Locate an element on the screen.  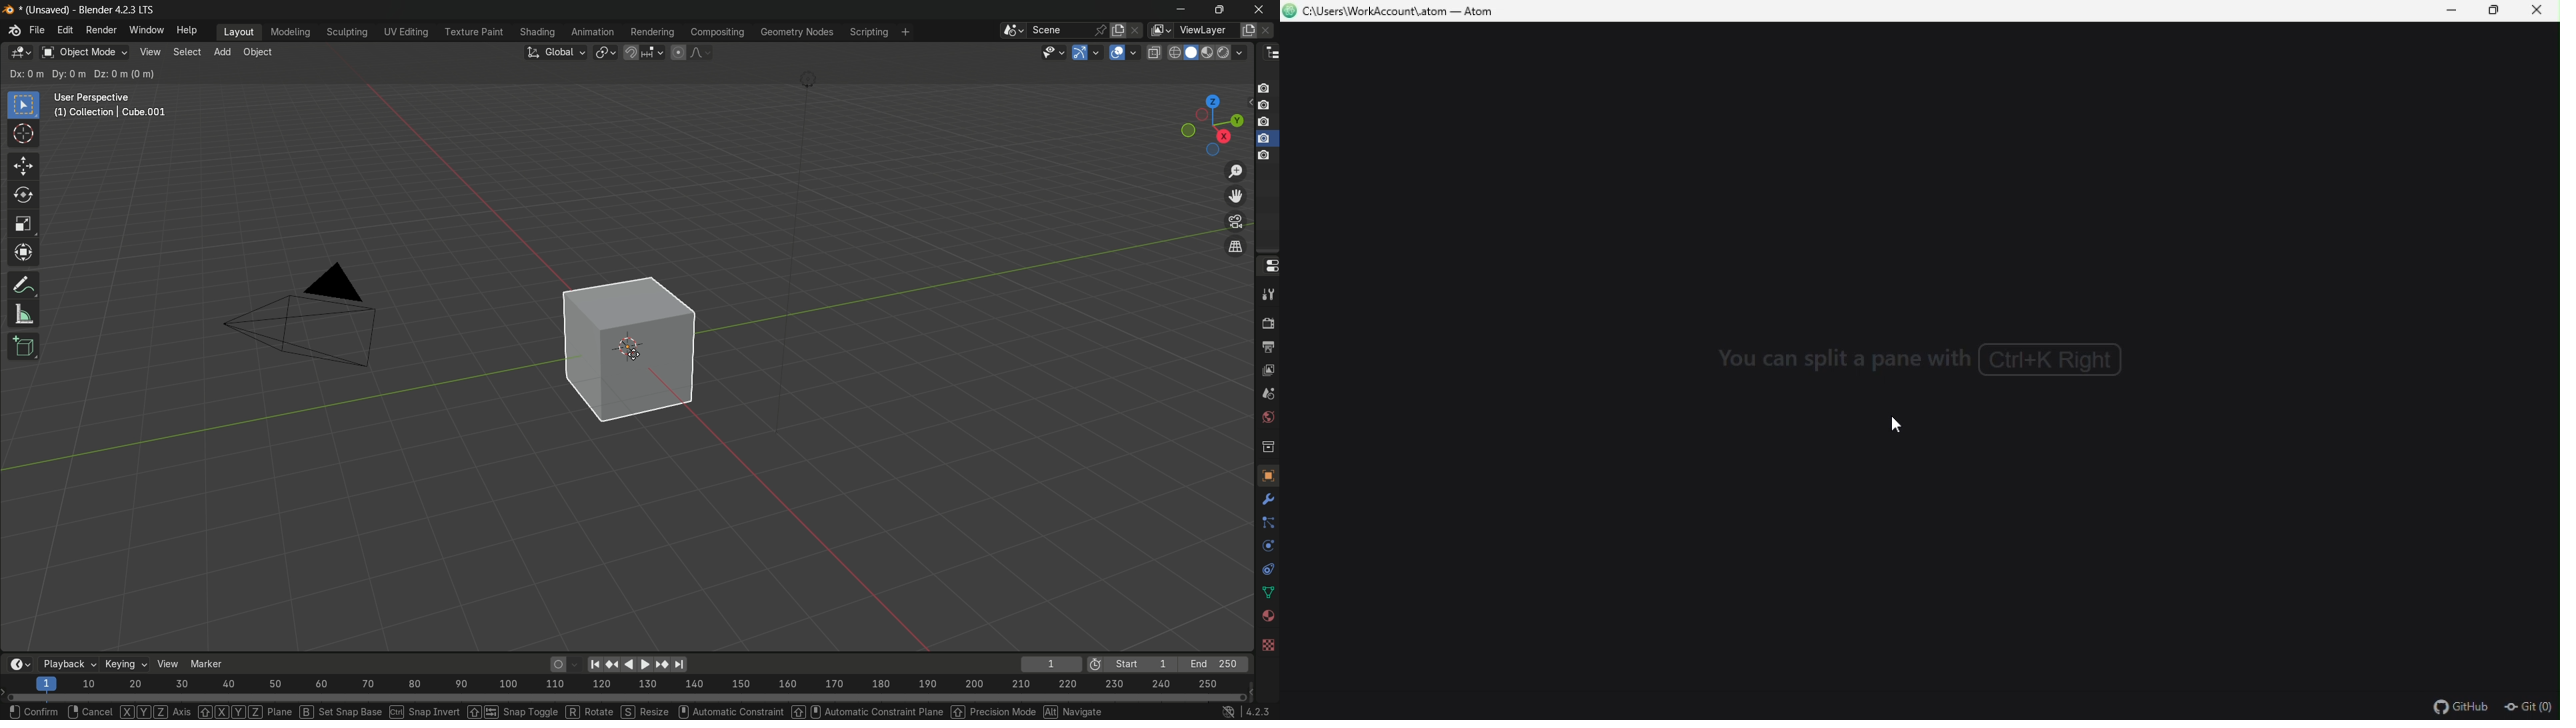
Minimize is located at coordinates (2444, 11).